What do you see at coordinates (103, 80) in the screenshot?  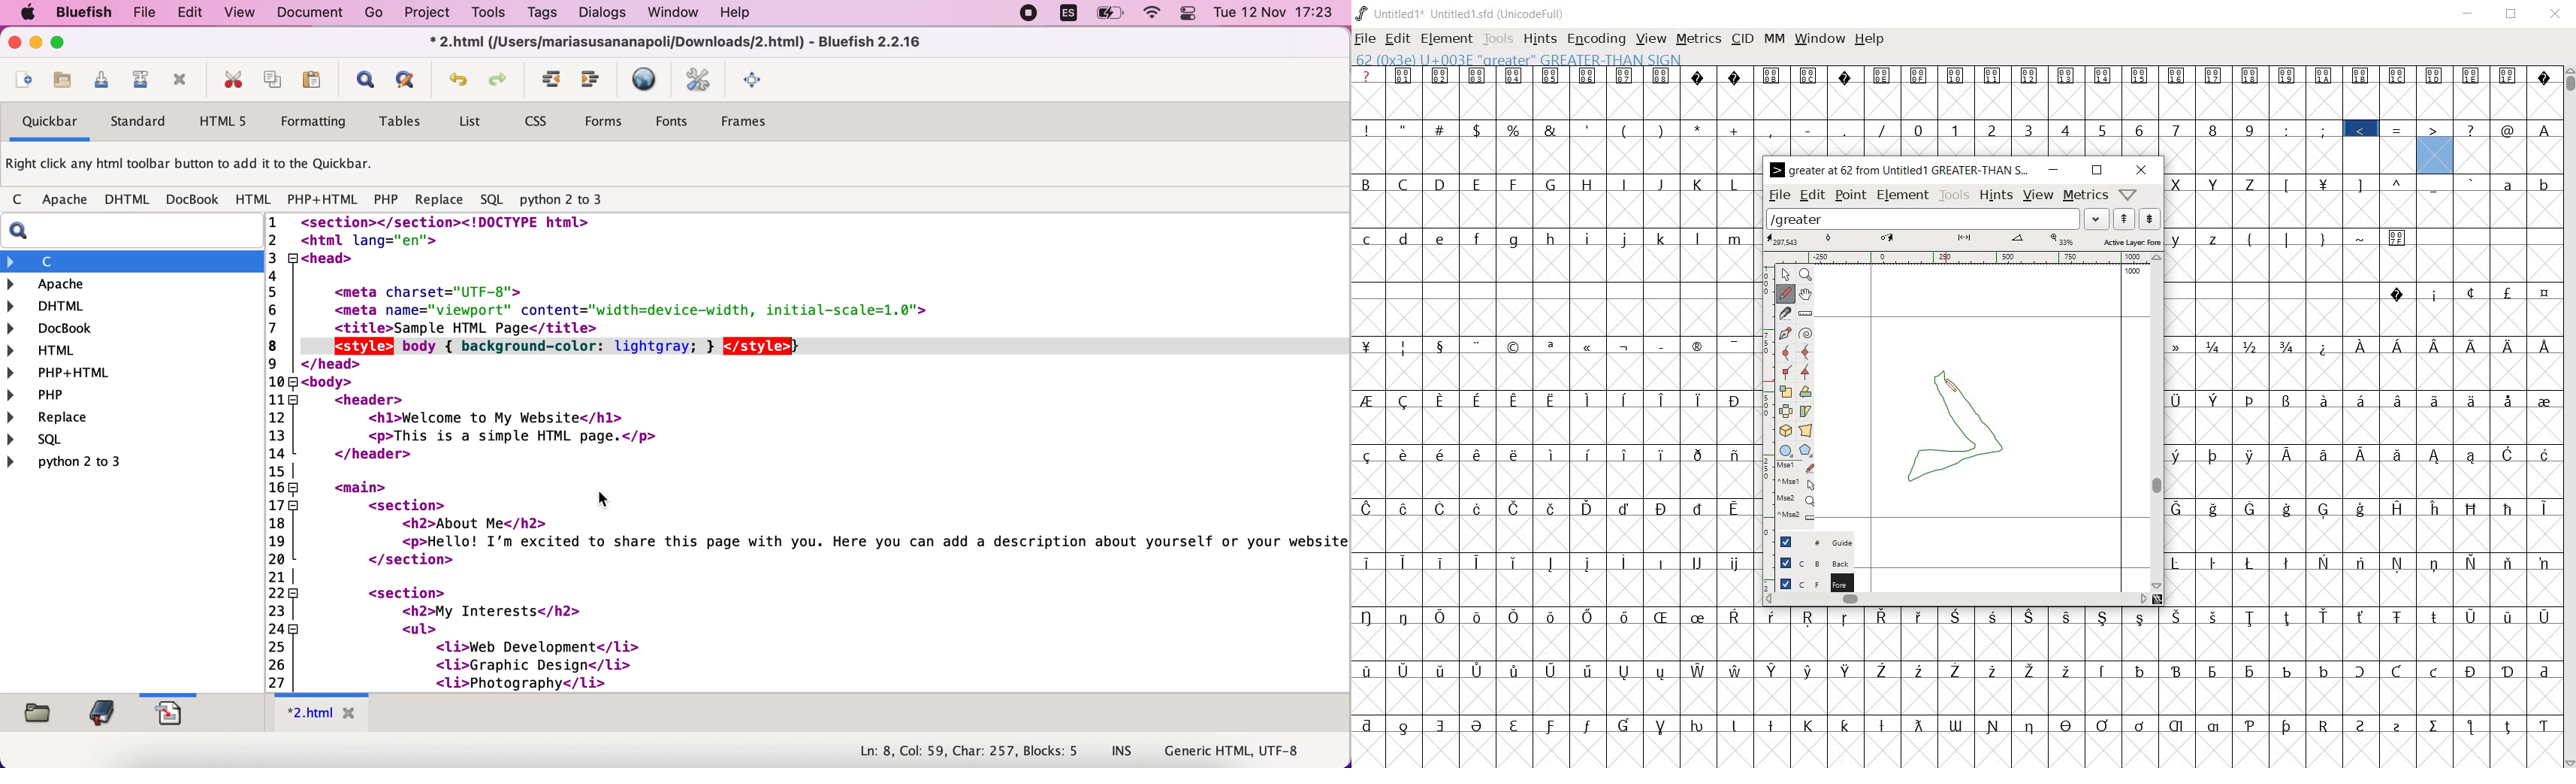 I see `save current file` at bounding box center [103, 80].